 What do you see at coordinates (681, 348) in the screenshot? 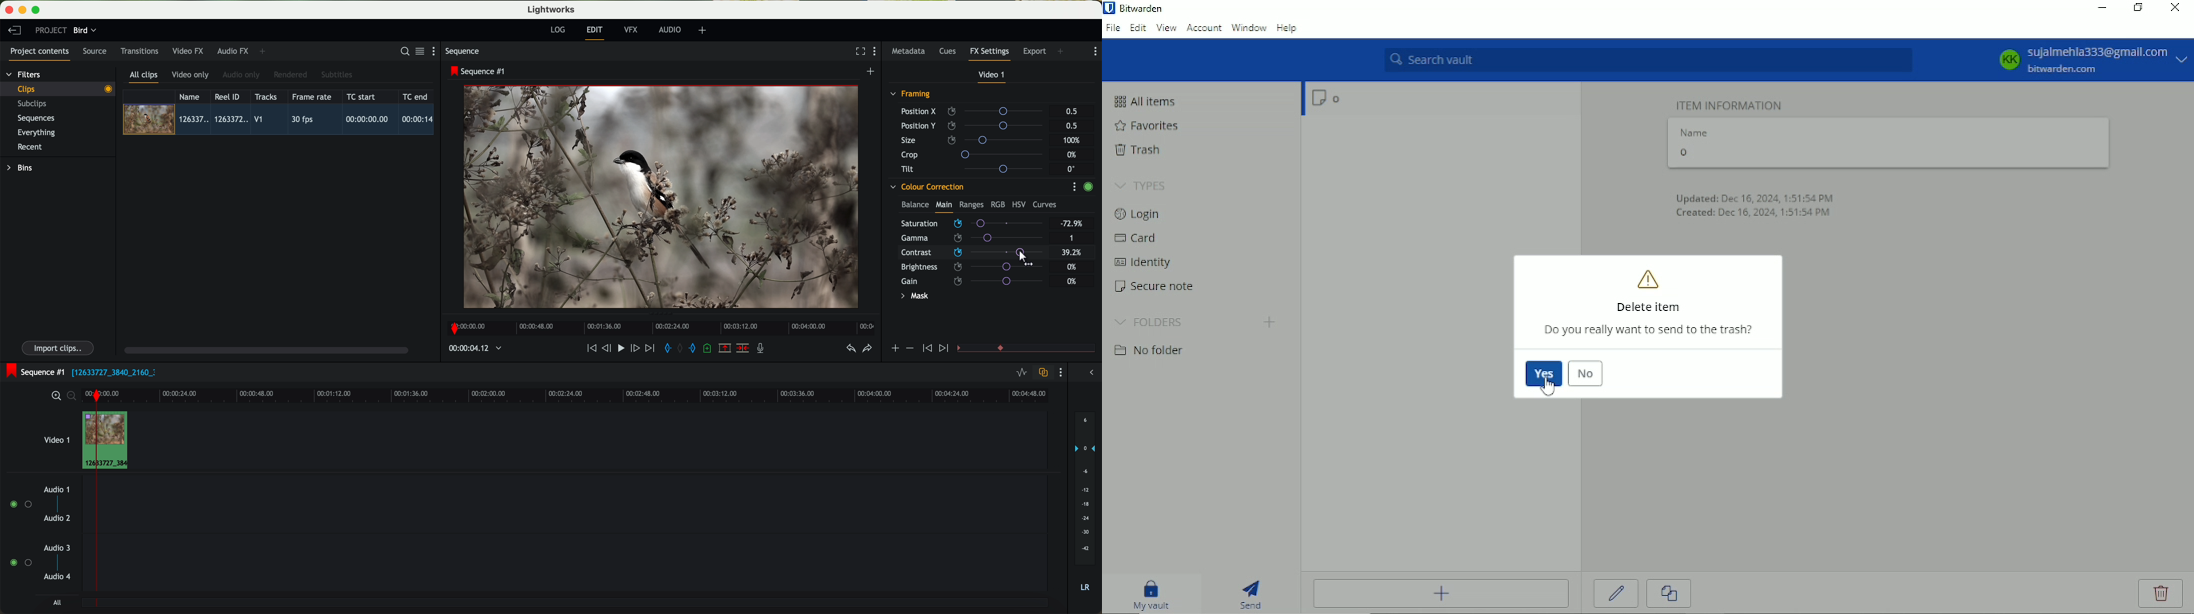
I see `clear marks` at bounding box center [681, 348].